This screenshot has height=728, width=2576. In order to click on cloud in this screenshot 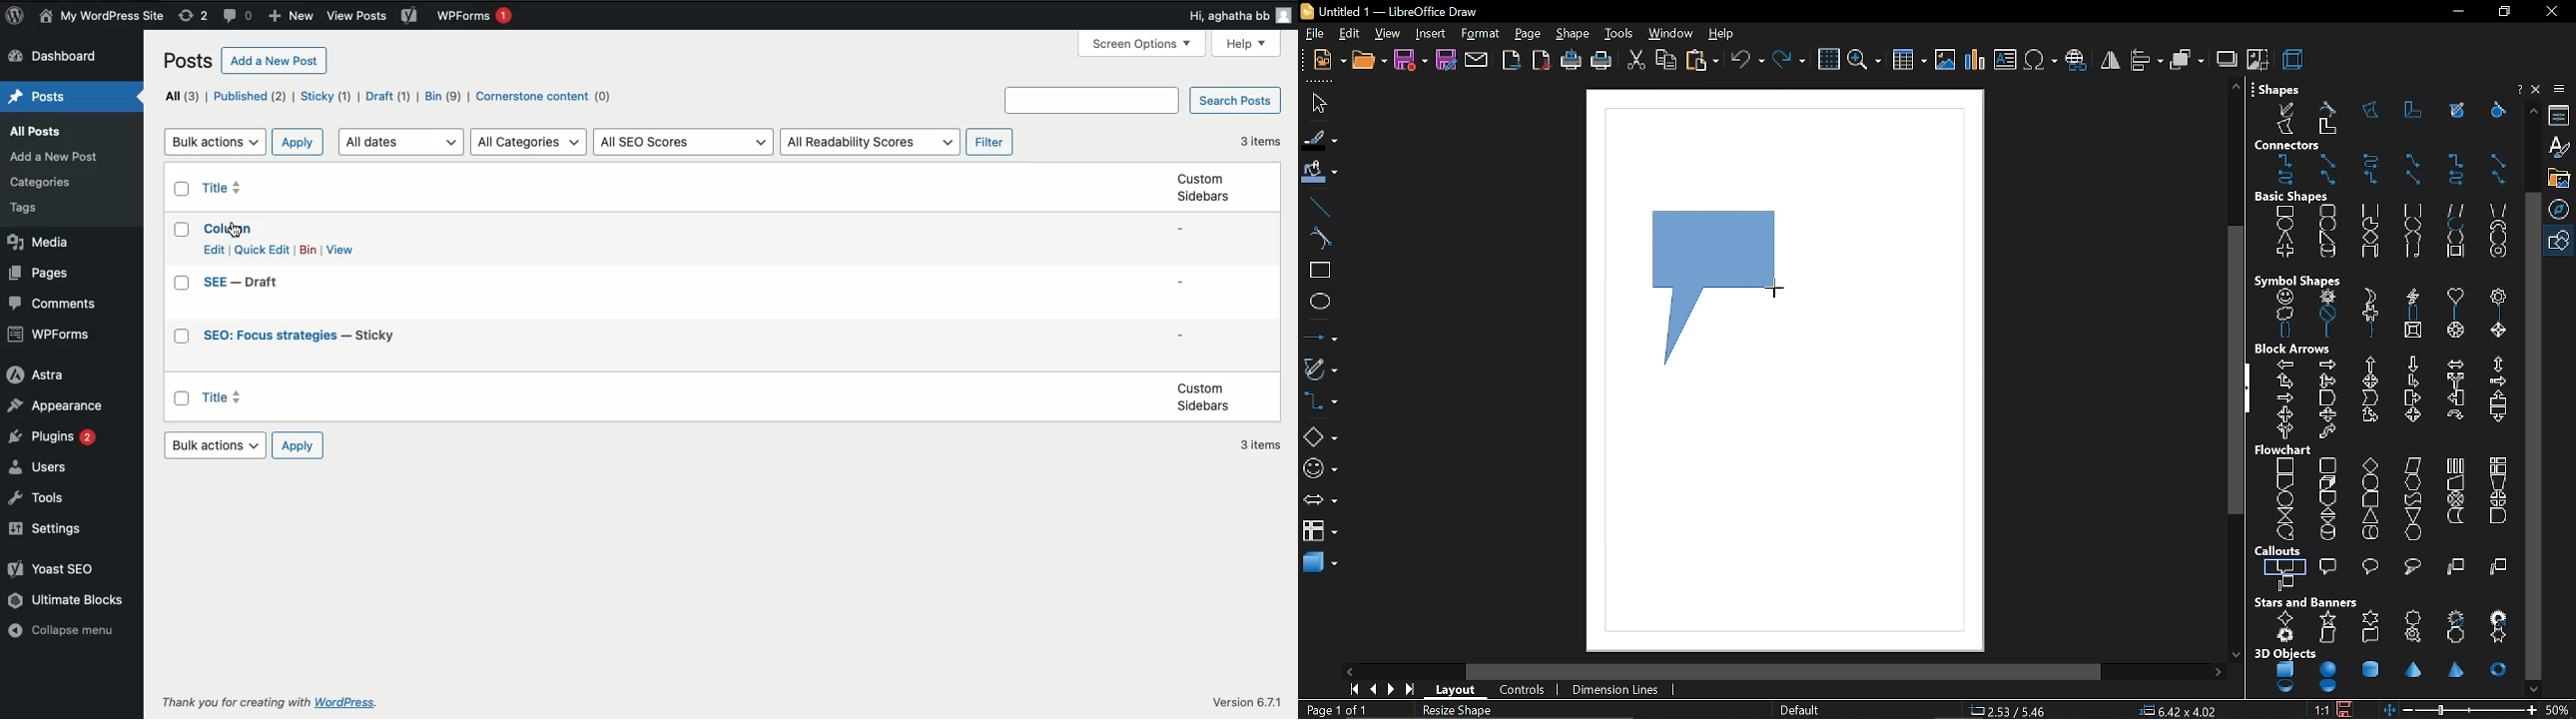, I will do `click(2280, 313)`.